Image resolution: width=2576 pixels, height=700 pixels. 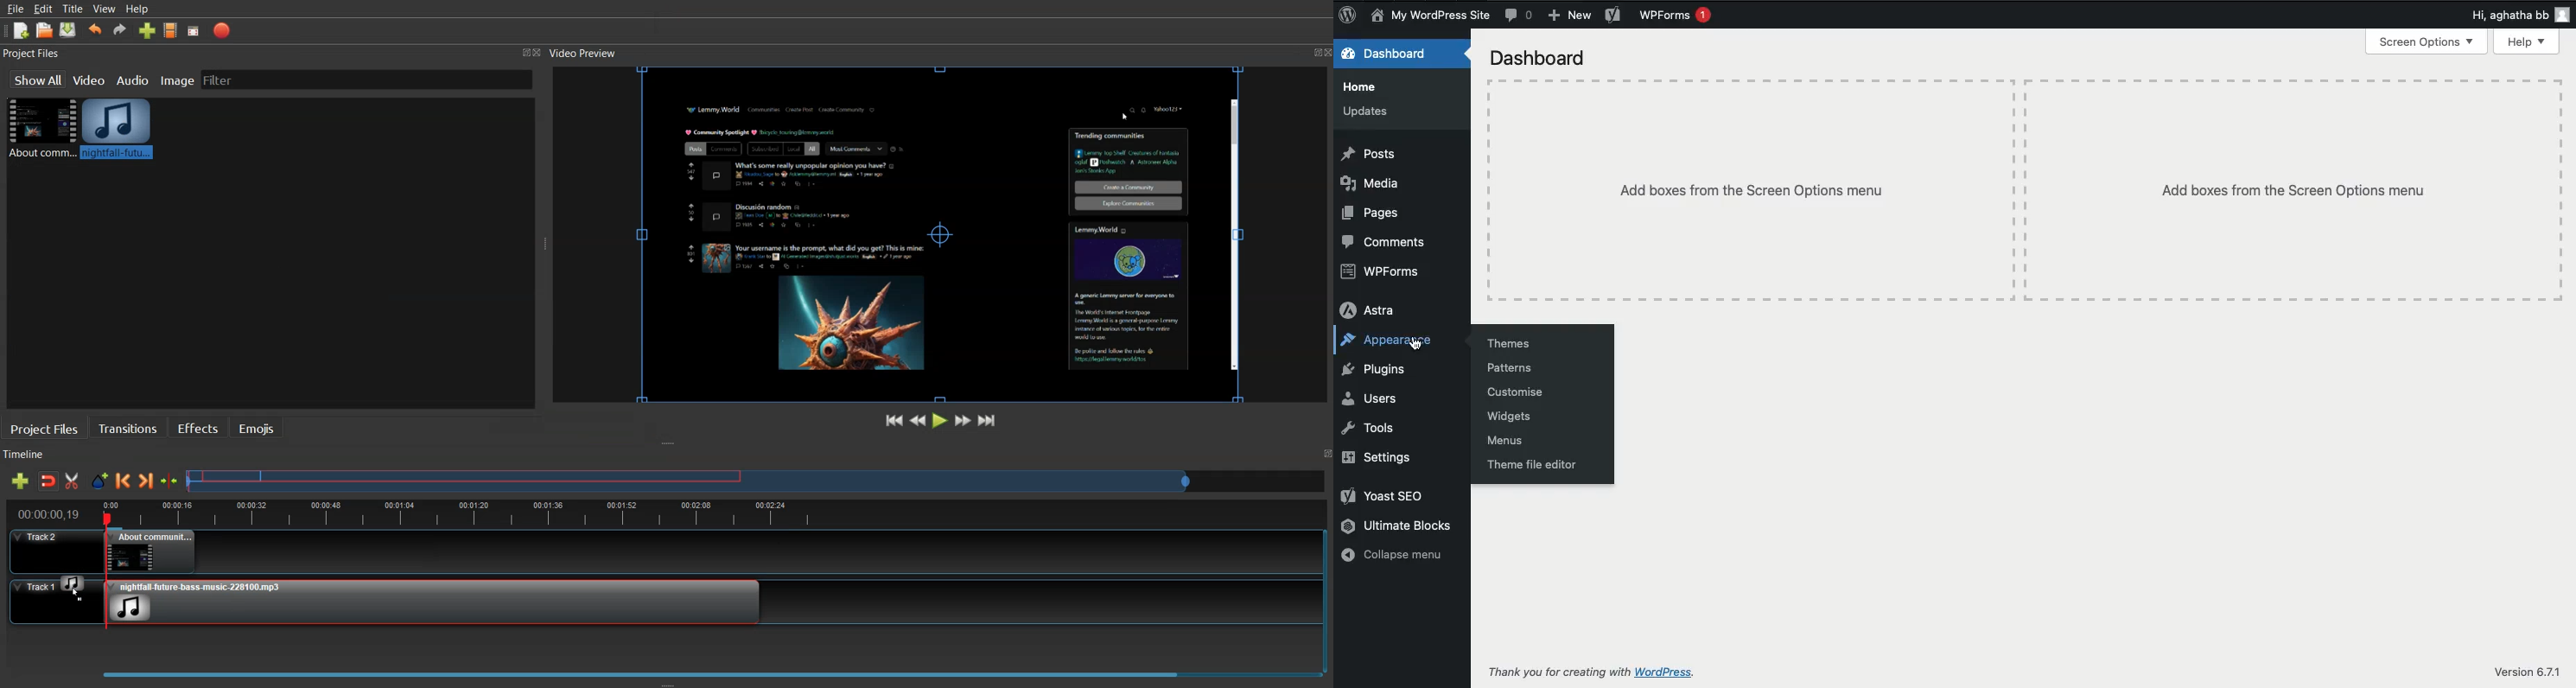 What do you see at coordinates (668, 683) in the screenshot?
I see `Window Adjuster` at bounding box center [668, 683].